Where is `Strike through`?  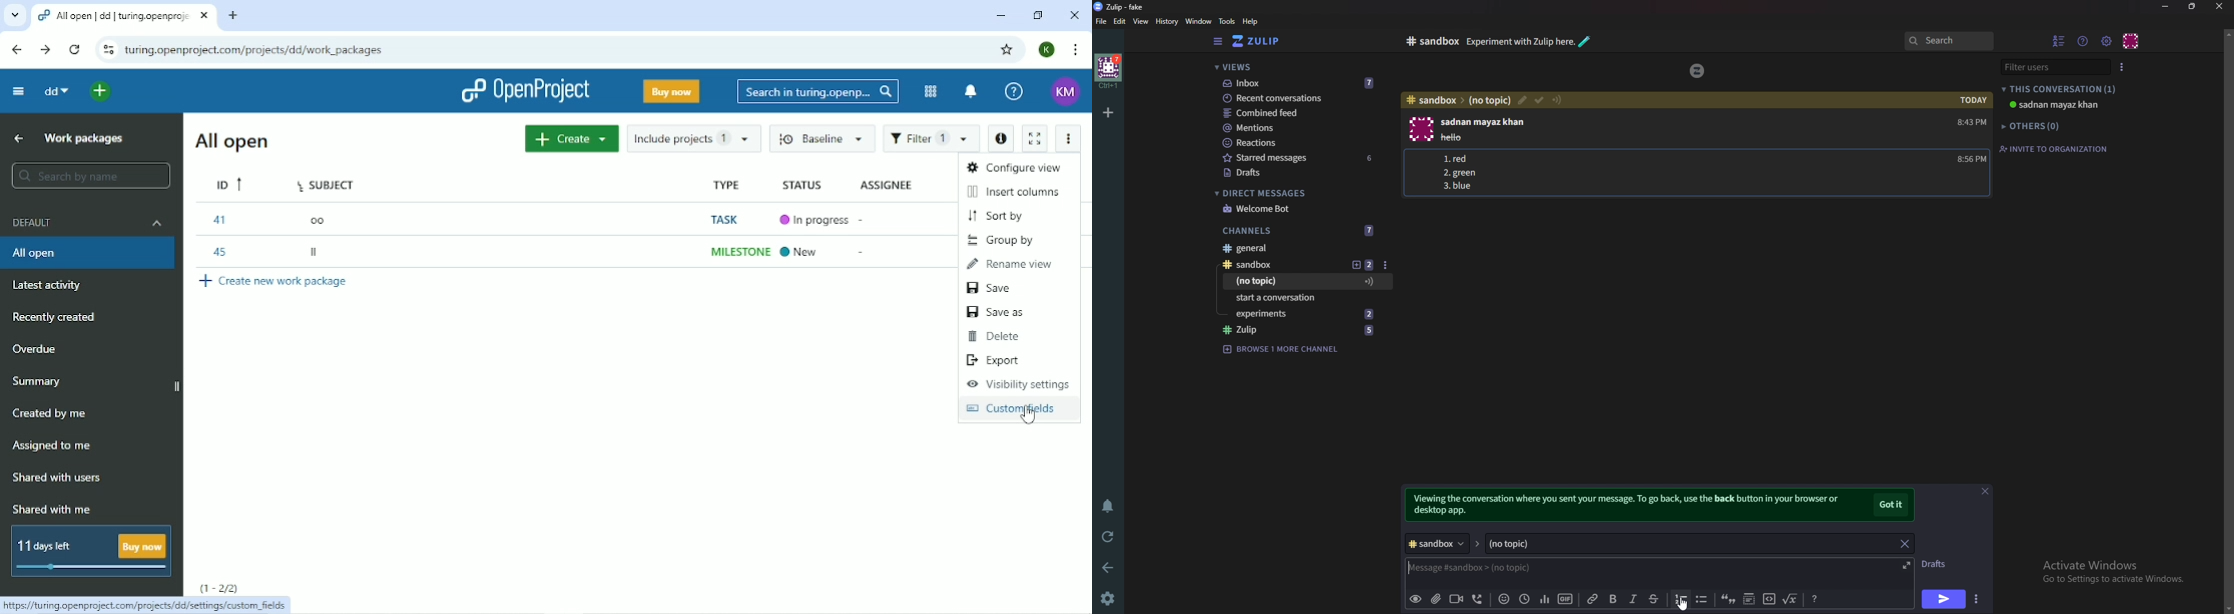
Strike through is located at coordinates (1654, 599).